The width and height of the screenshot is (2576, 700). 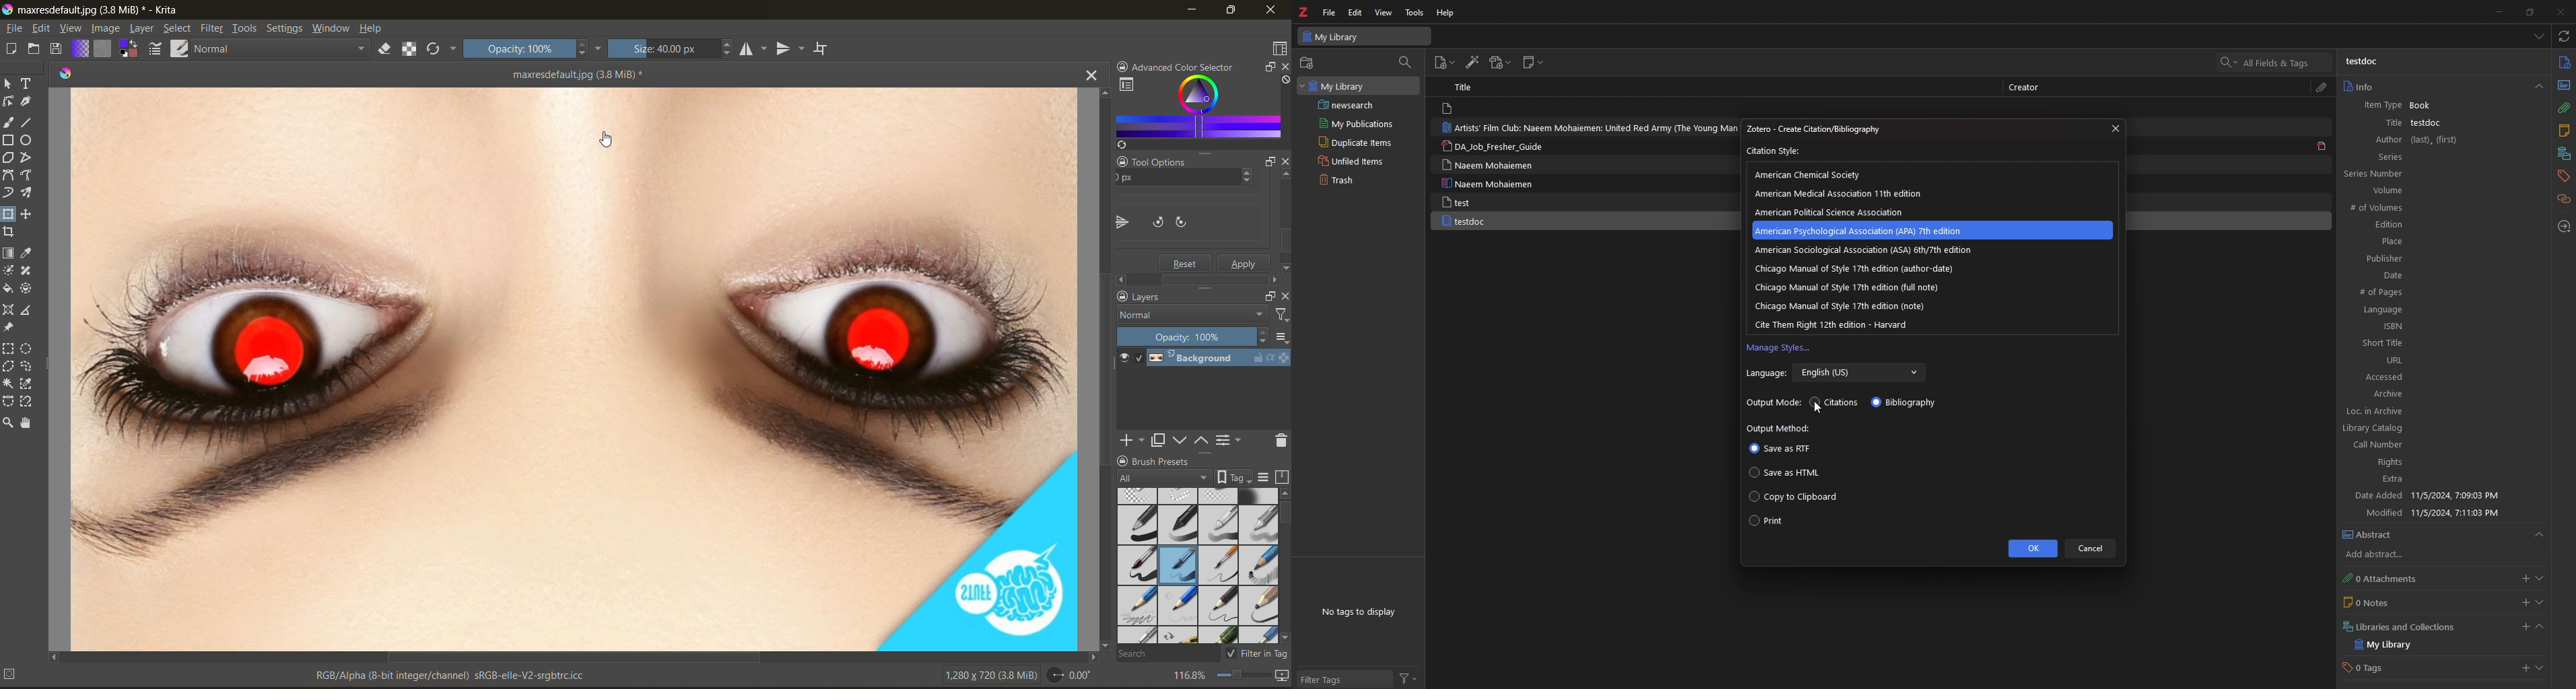 What do you see at coordinates (84, 48) in the screenshot?
I see `fill gradients` at bounding box center [84, 48].